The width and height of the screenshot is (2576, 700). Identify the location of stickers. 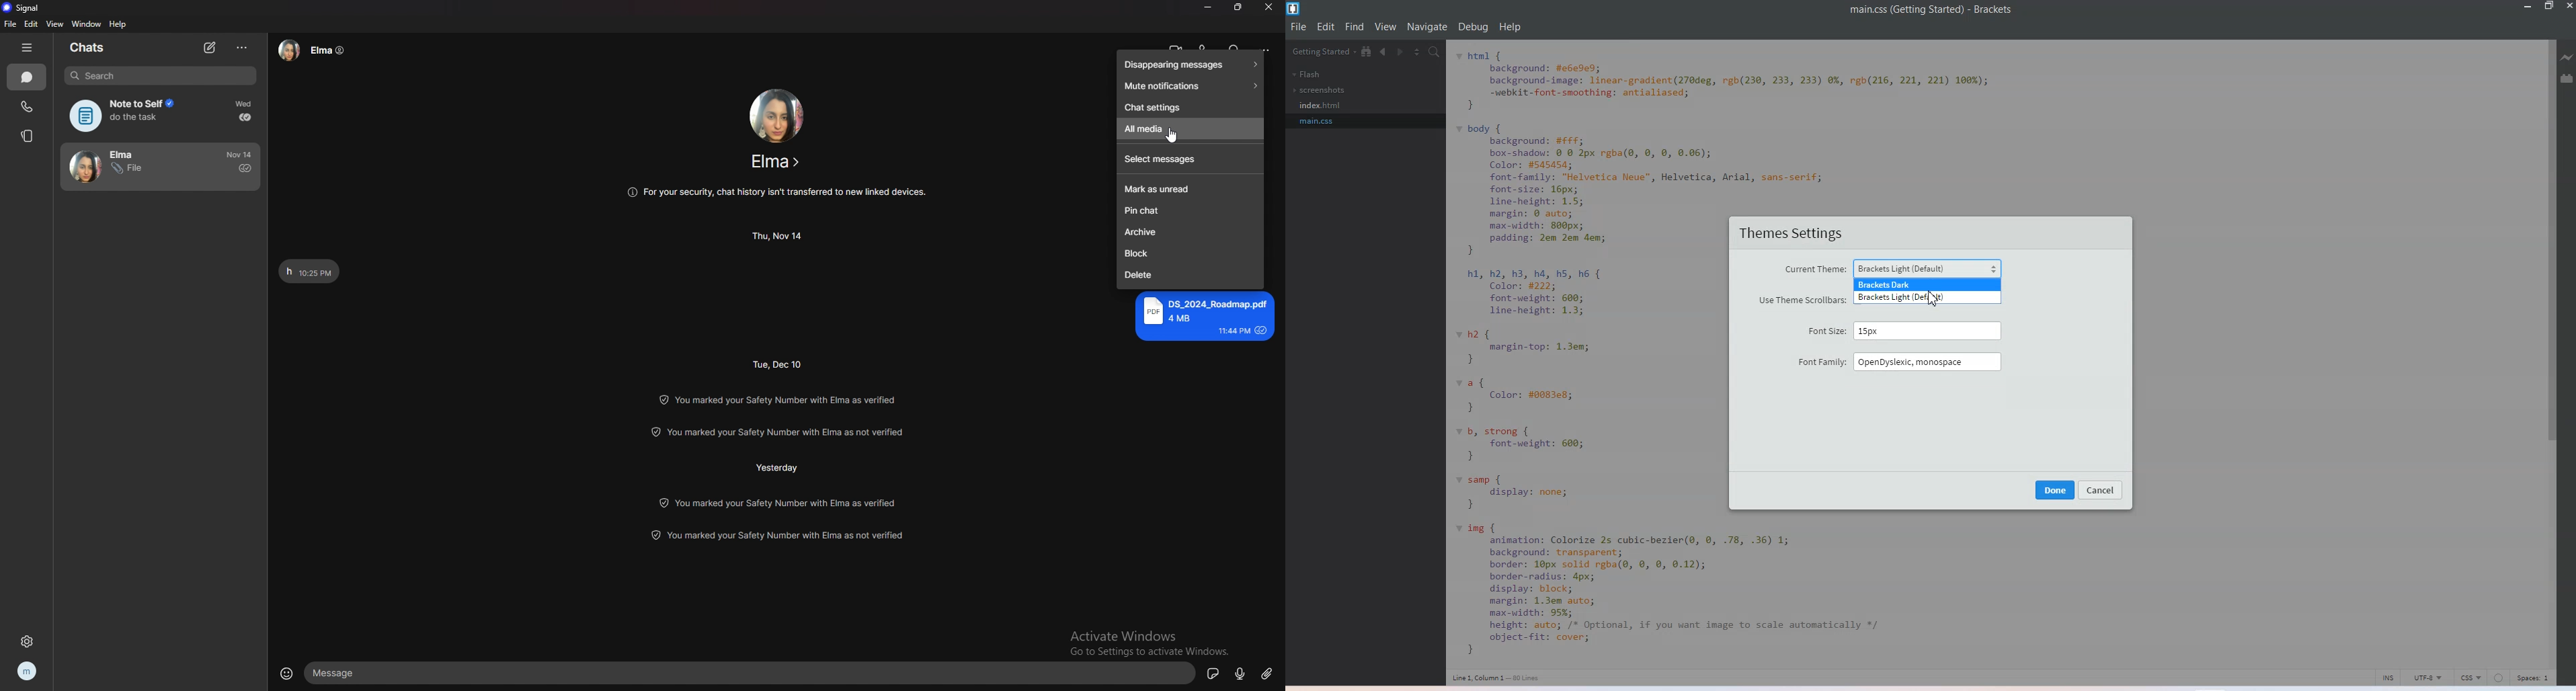
(1213, 673).